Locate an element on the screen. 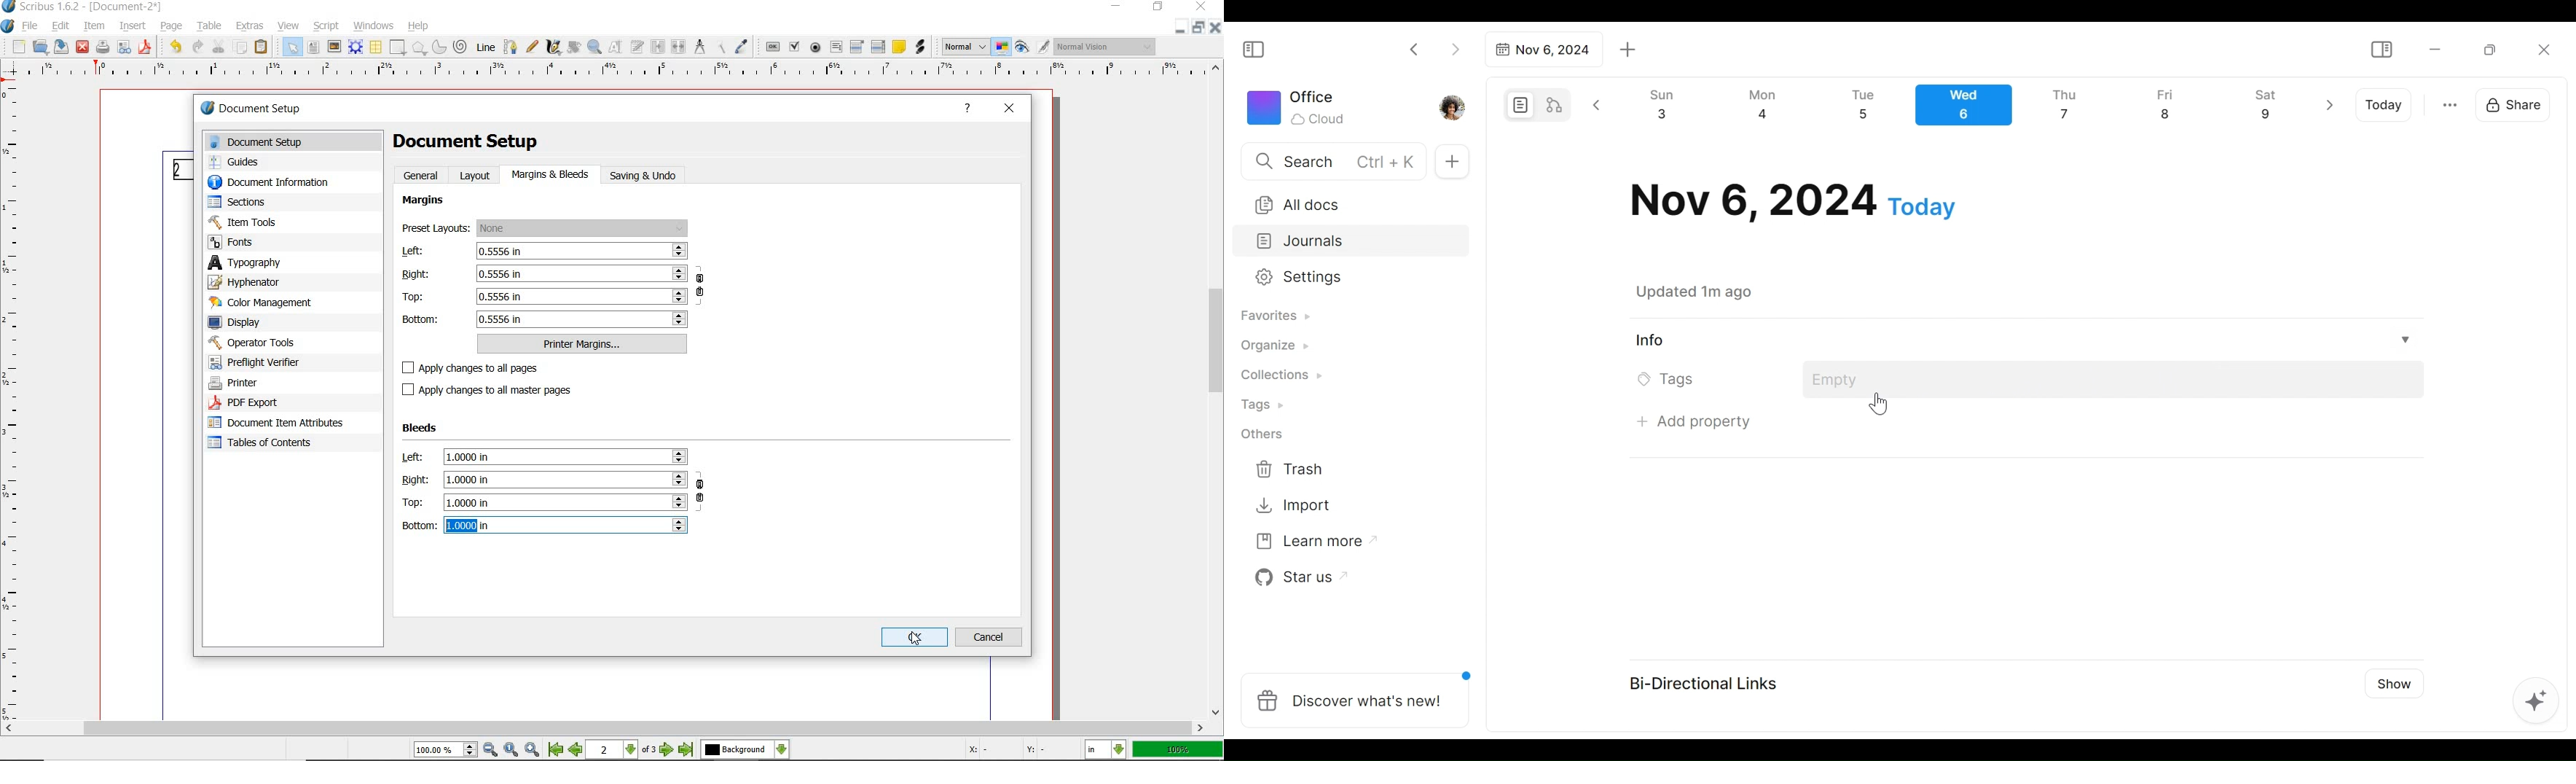 Image resolution: width=2576 pixels, height=784 pixels. printer is located at coordinates (236, 383).